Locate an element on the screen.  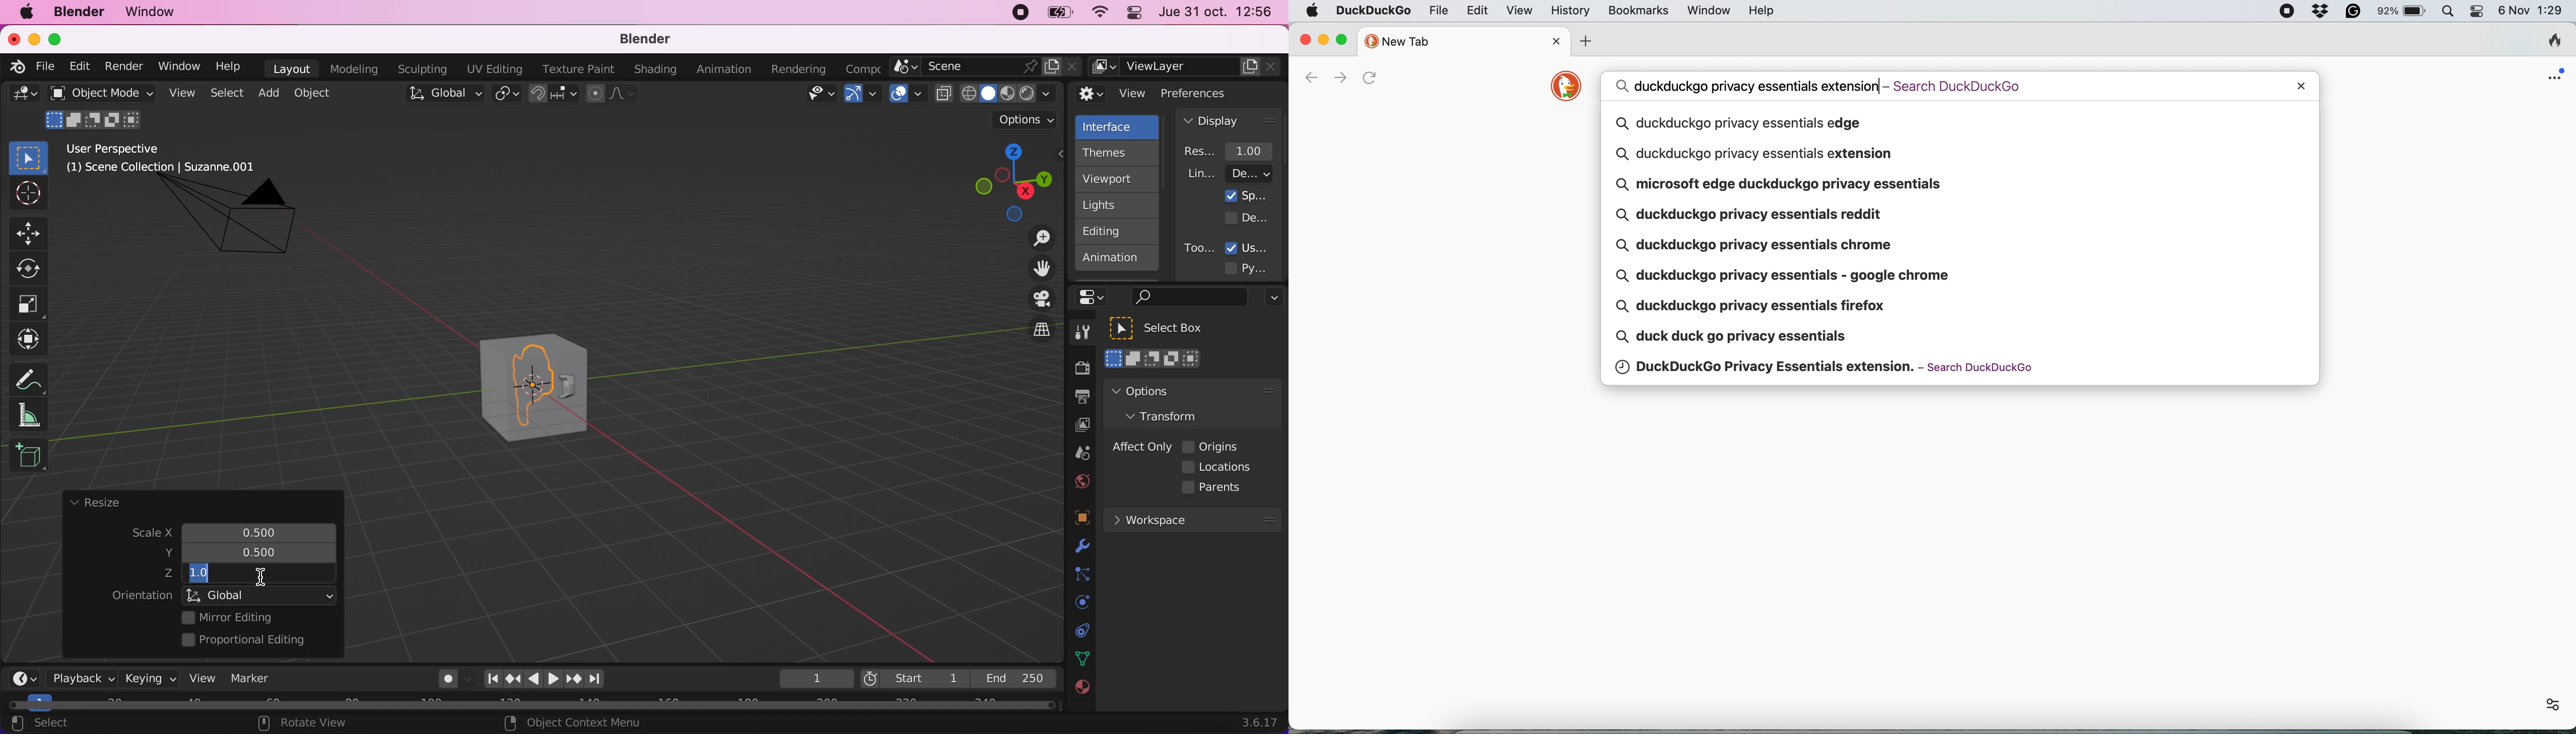
layout is located at coordinates (292, 68).